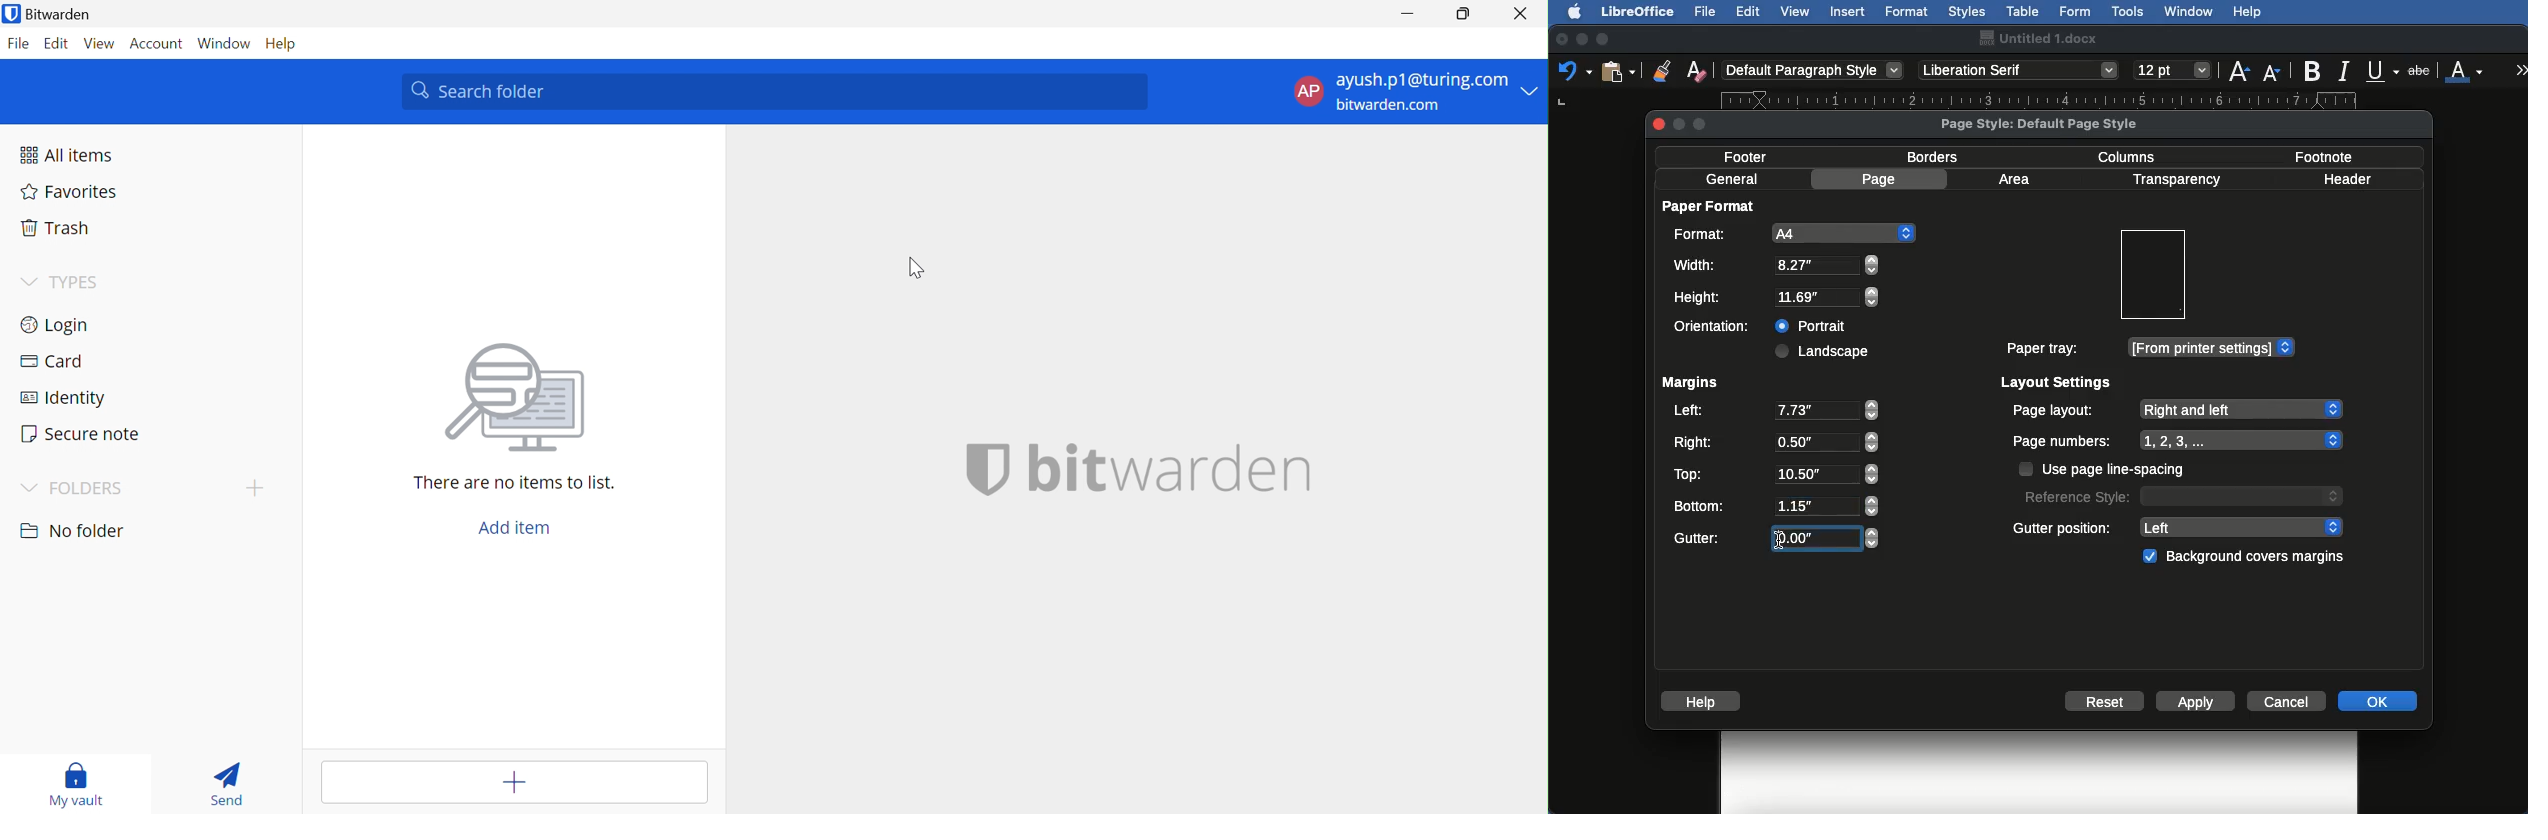  What do you see at coordinates (2421, 69) in the screenshot?
I see `Strikethrough ` at bounding box center [2421, 69].